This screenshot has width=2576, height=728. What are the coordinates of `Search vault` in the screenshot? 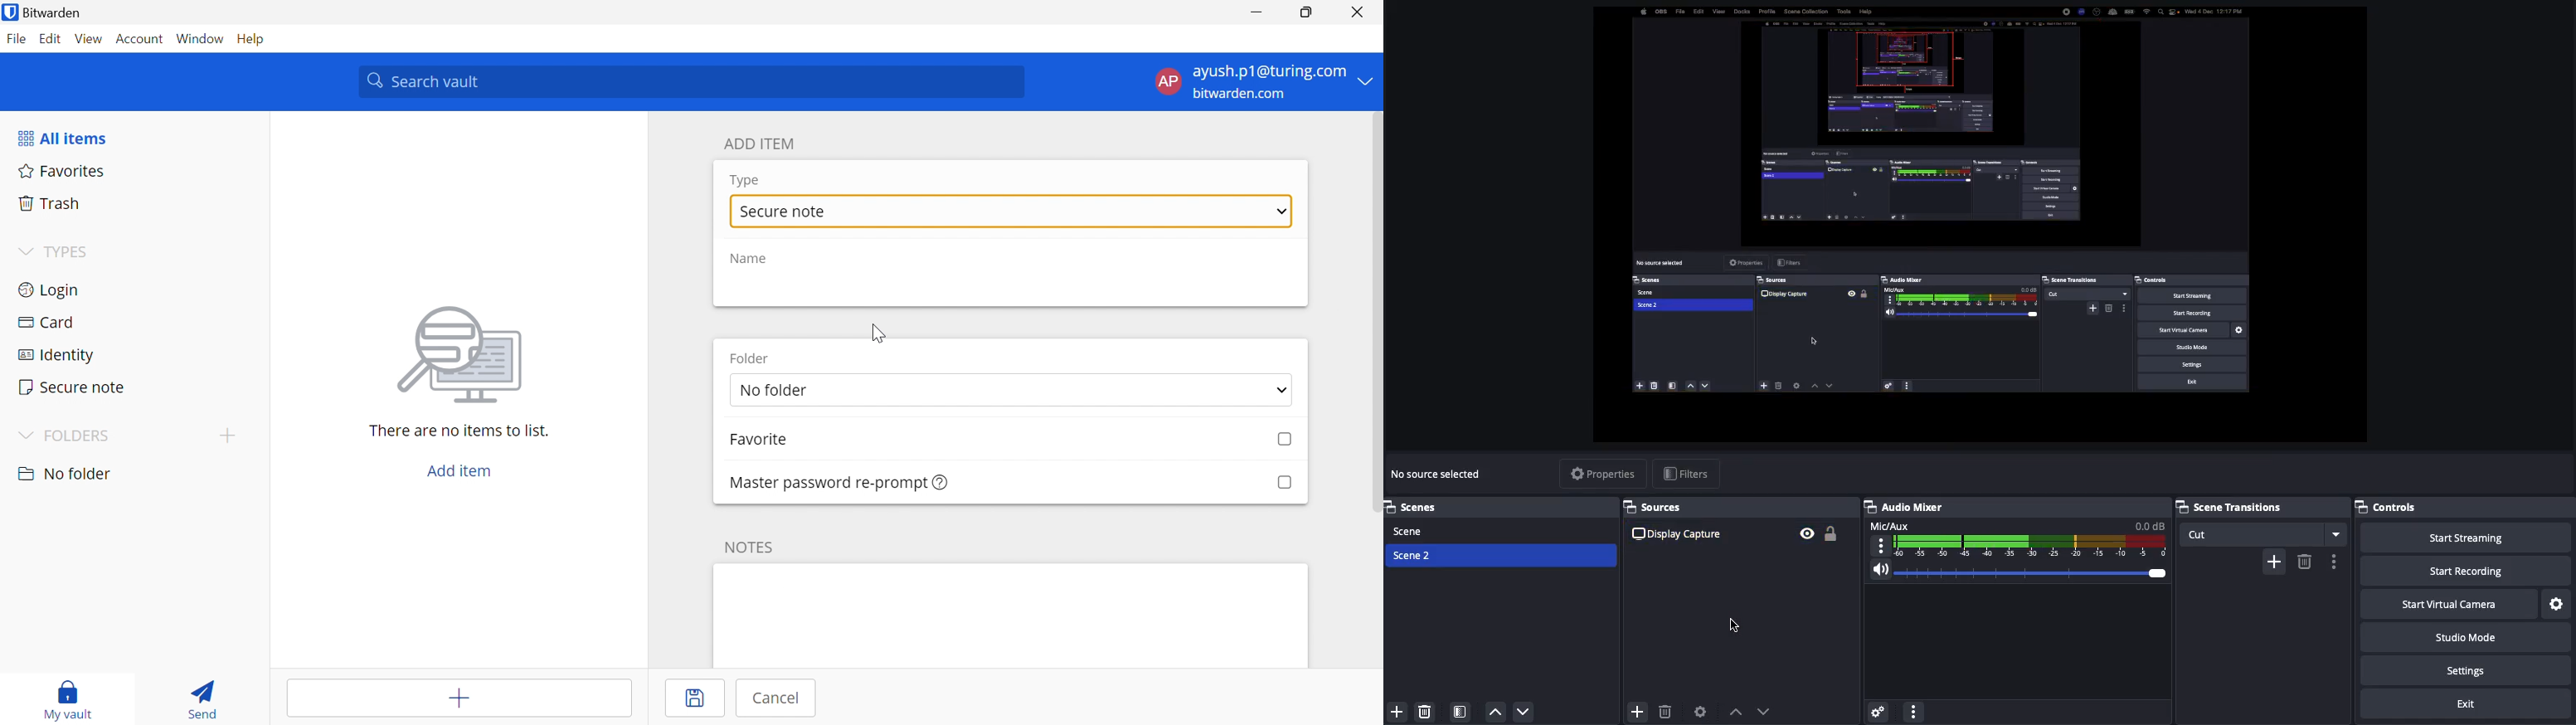 It's located at (690, 81).